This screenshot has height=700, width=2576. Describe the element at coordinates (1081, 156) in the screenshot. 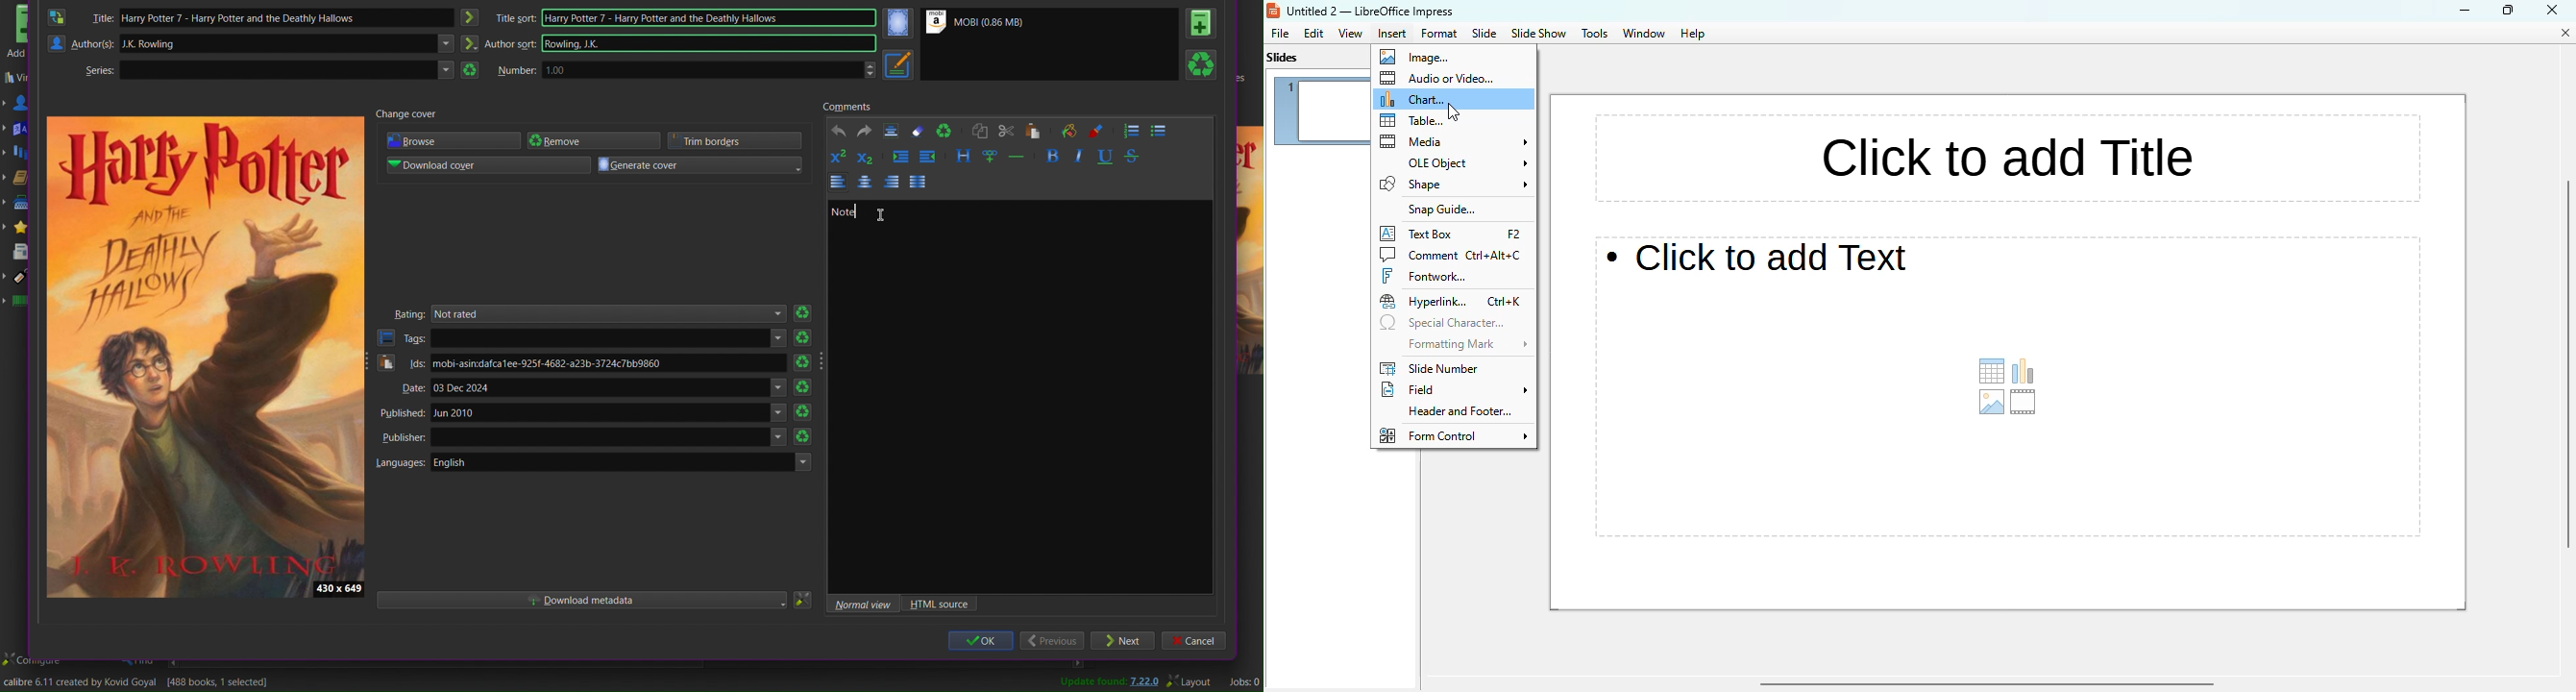

I see `Italics` at that location.